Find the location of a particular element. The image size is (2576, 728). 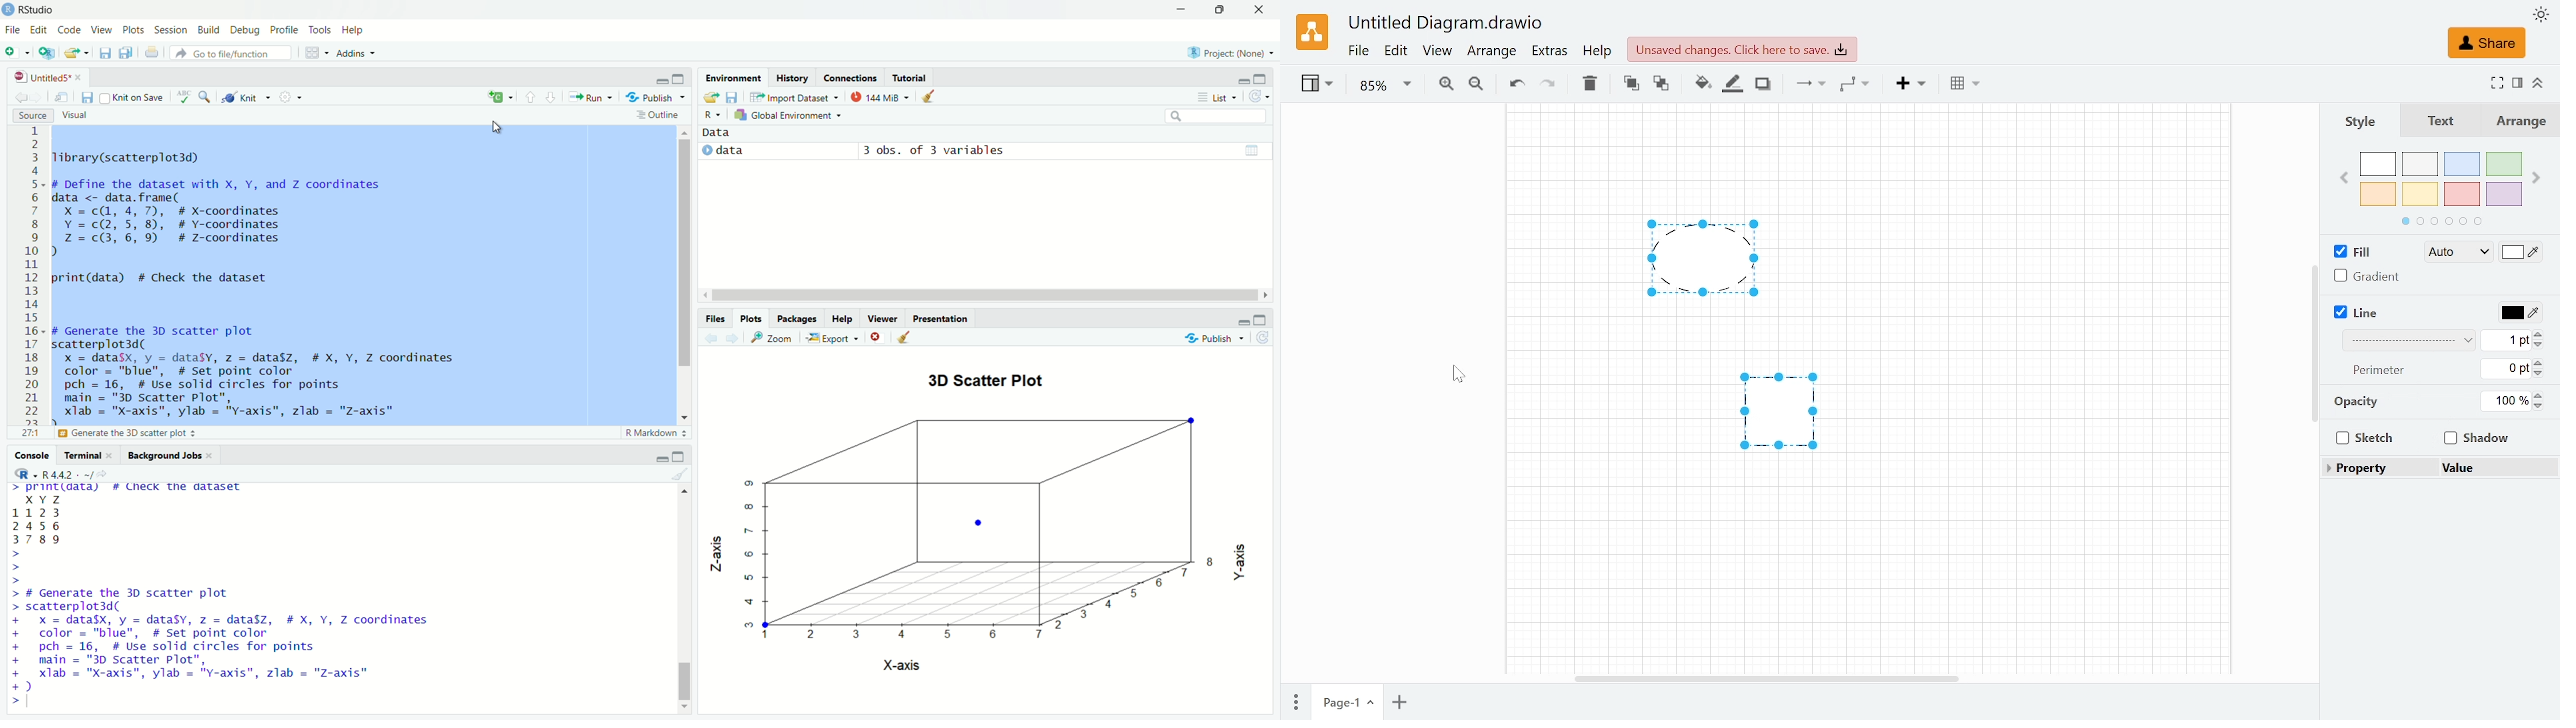

Vertical scrollbar is located at coordinates (2314, 343).